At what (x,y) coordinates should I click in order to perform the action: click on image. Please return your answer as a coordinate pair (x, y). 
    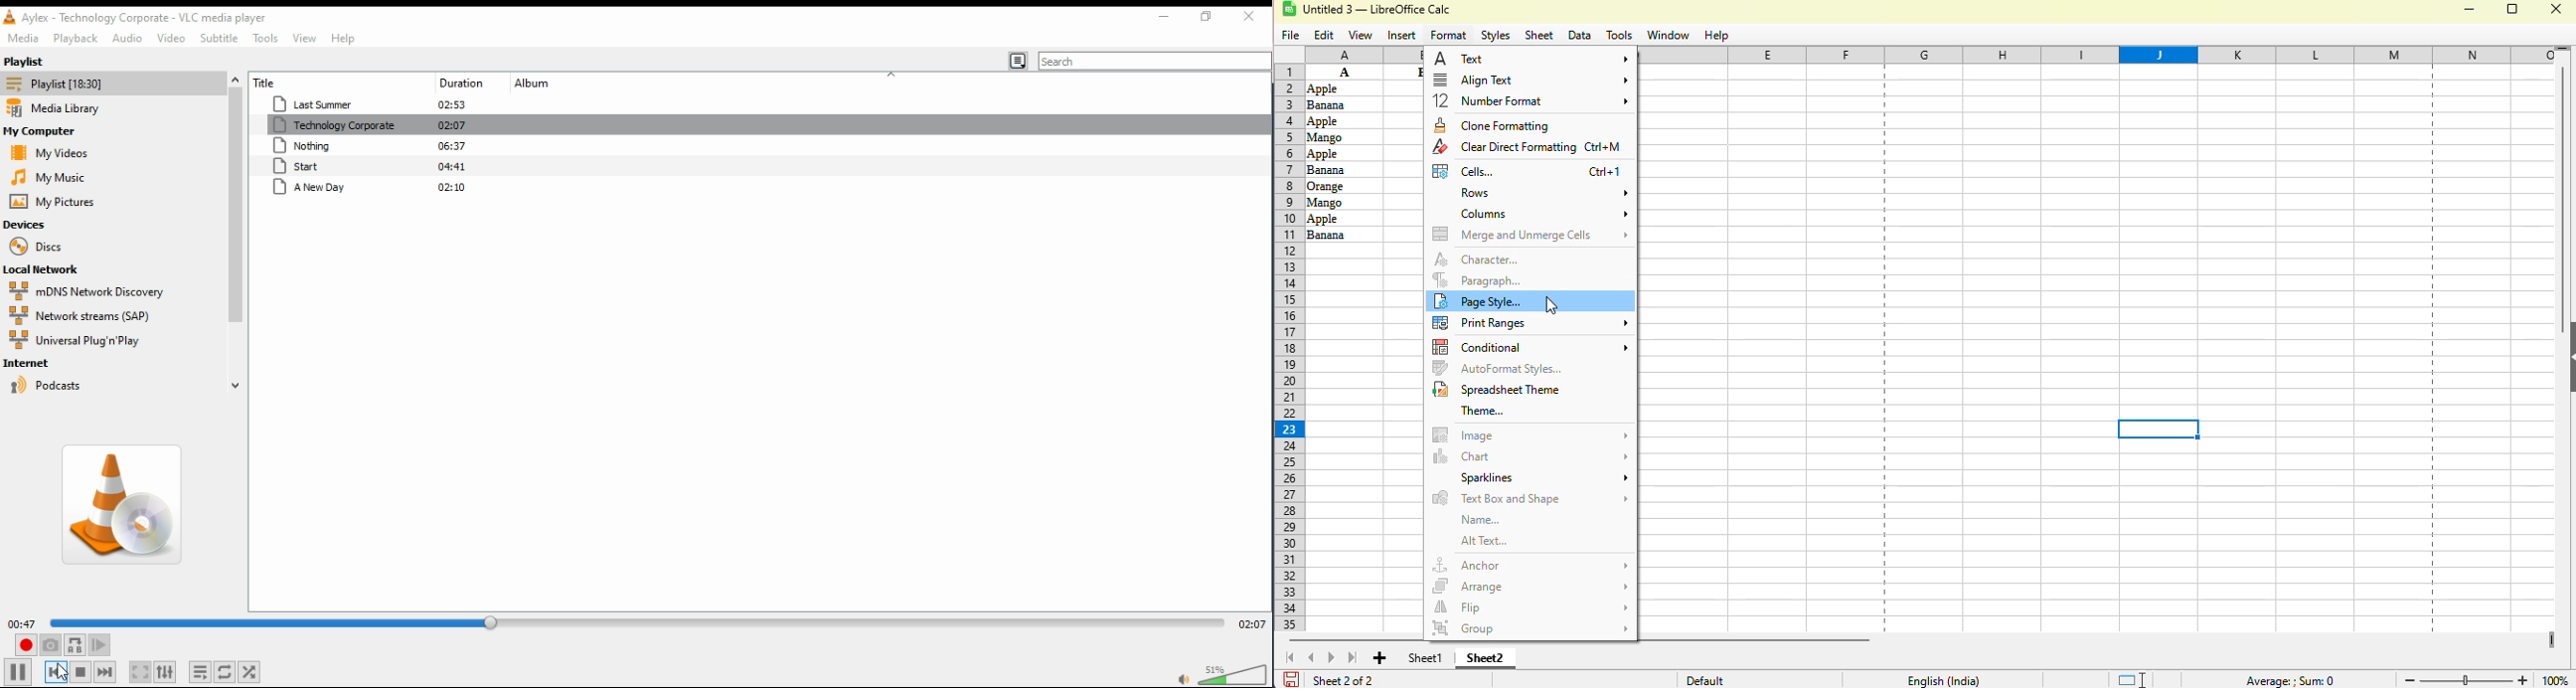
    Looking at the image, I should click on (1529, 435).